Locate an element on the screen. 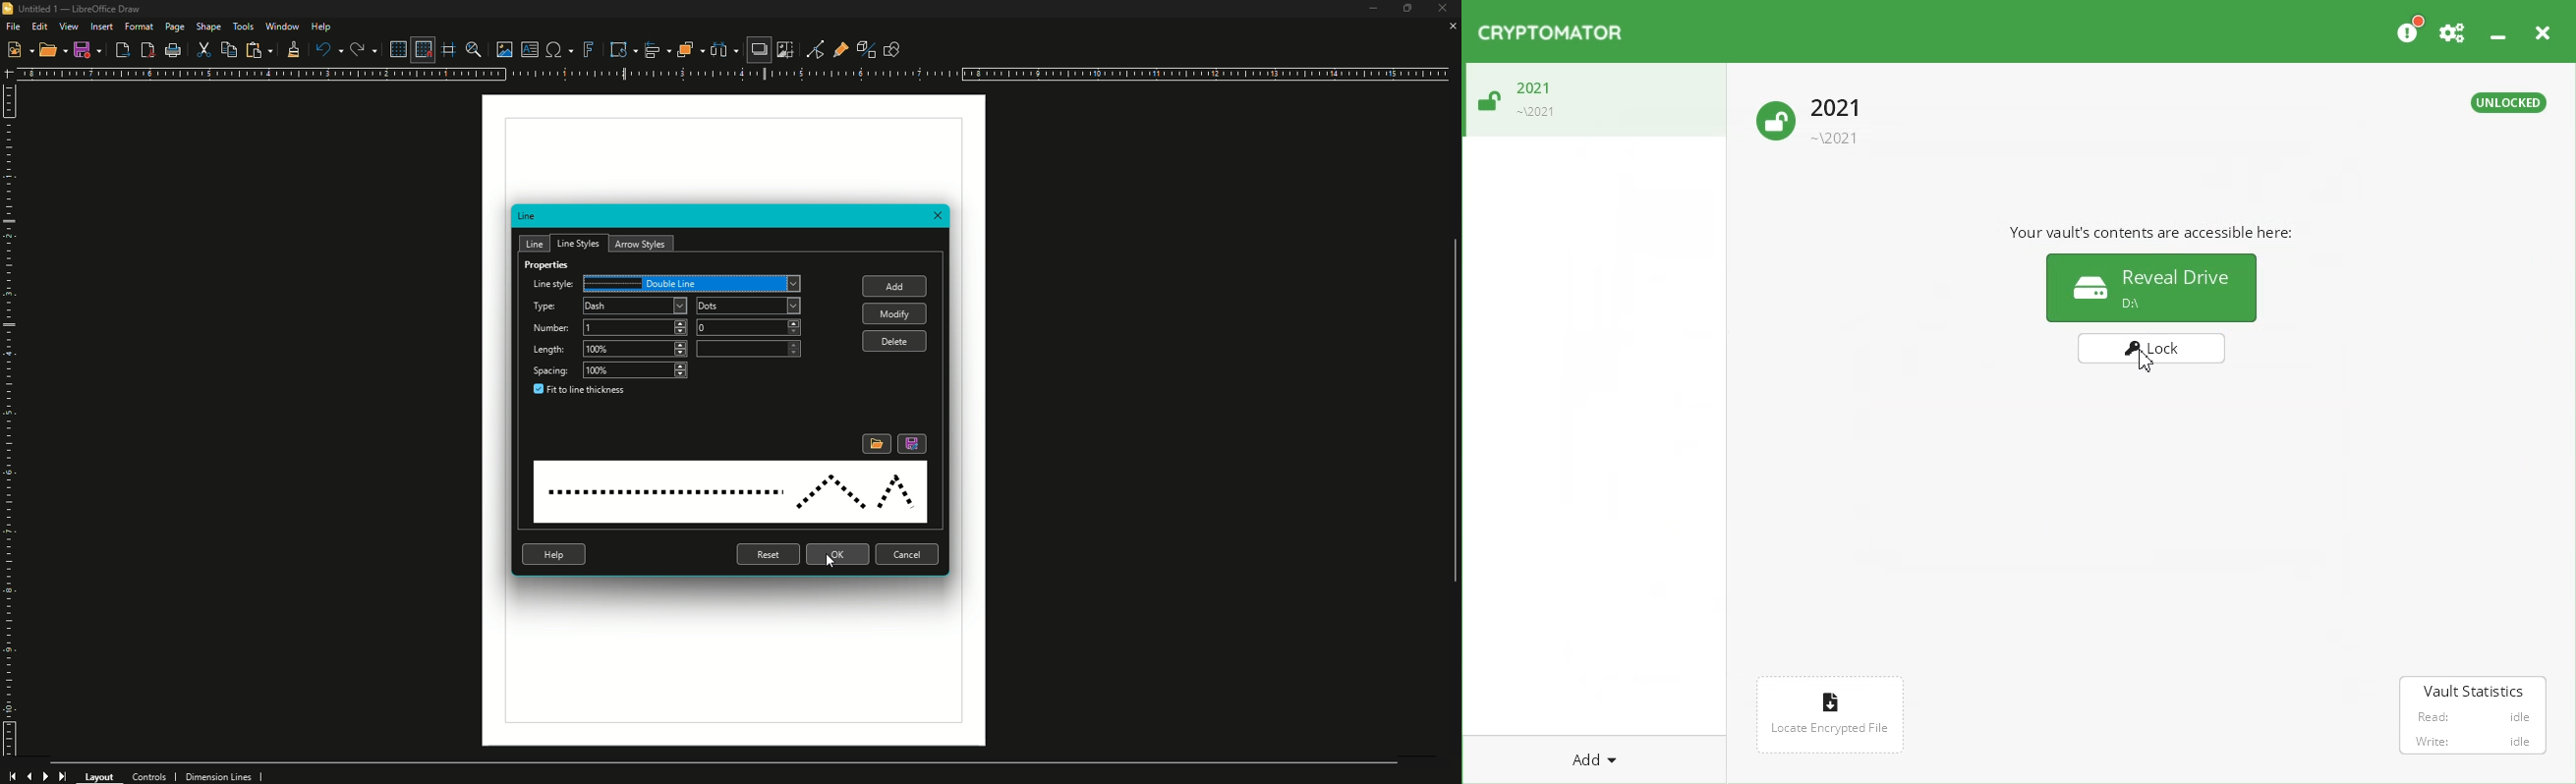 This screenshot has height=784, width=2576. Dash Dot Dot is located at coordinates (696, 282).